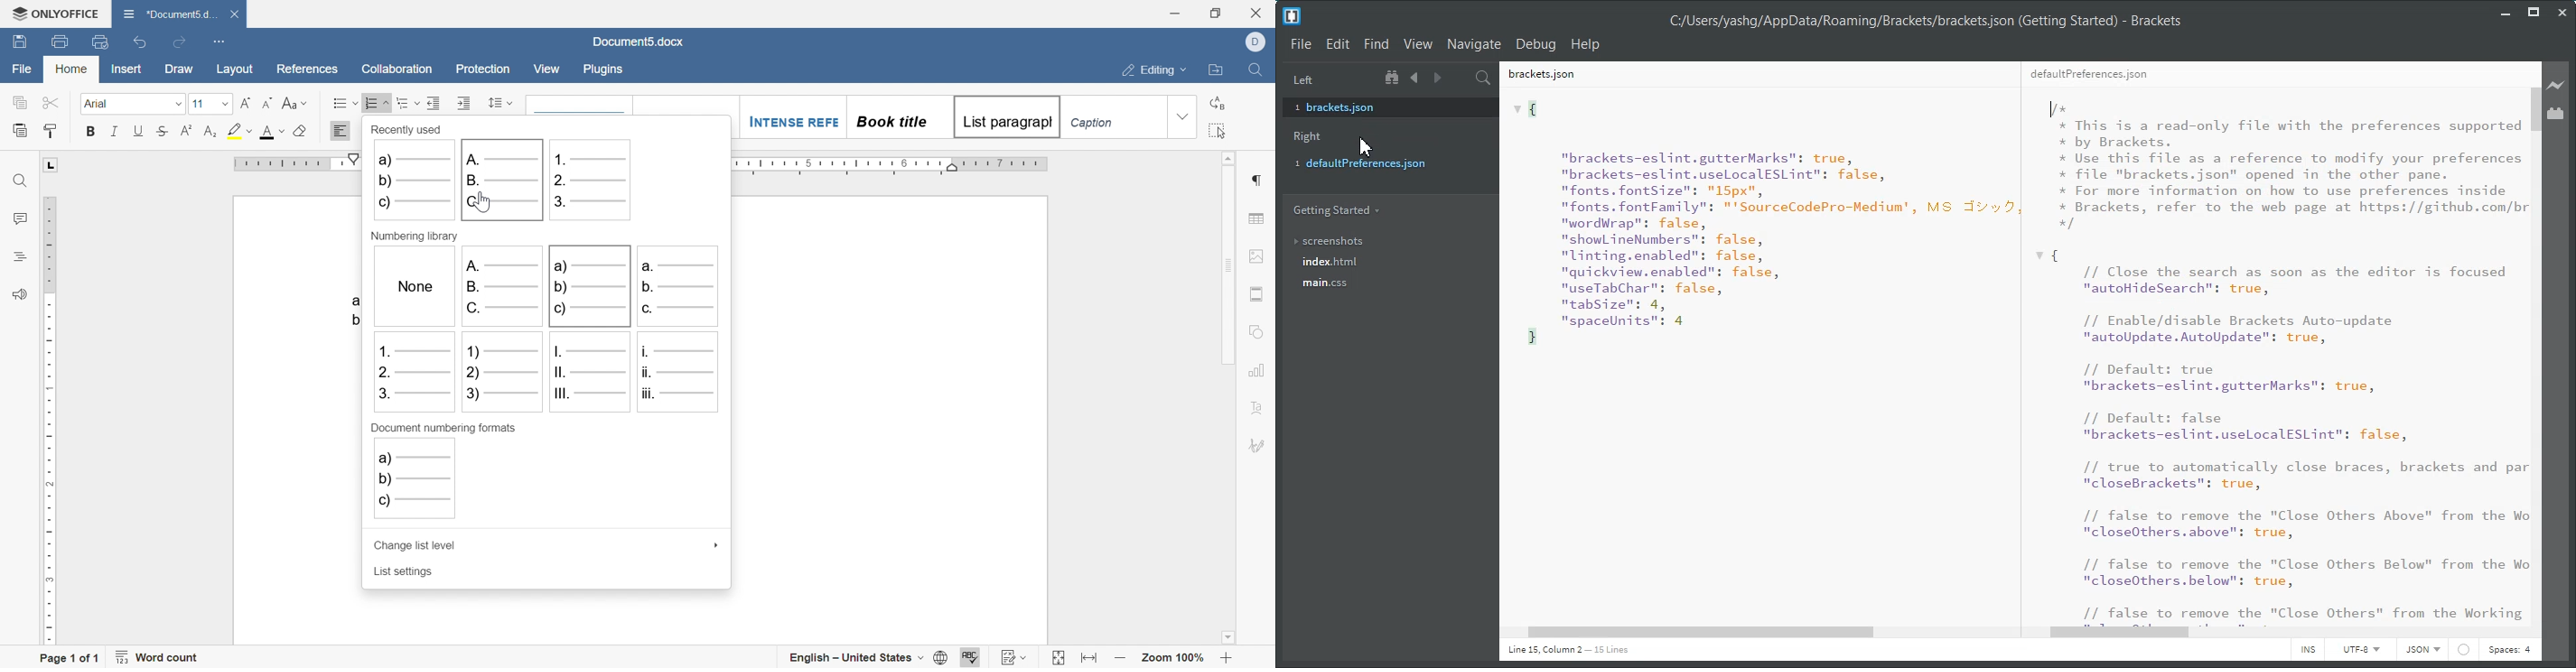 The image size is (2576, 672). Describe the element at coordinates (1173, 14) in the screenshot. I see `minimize` at that location.